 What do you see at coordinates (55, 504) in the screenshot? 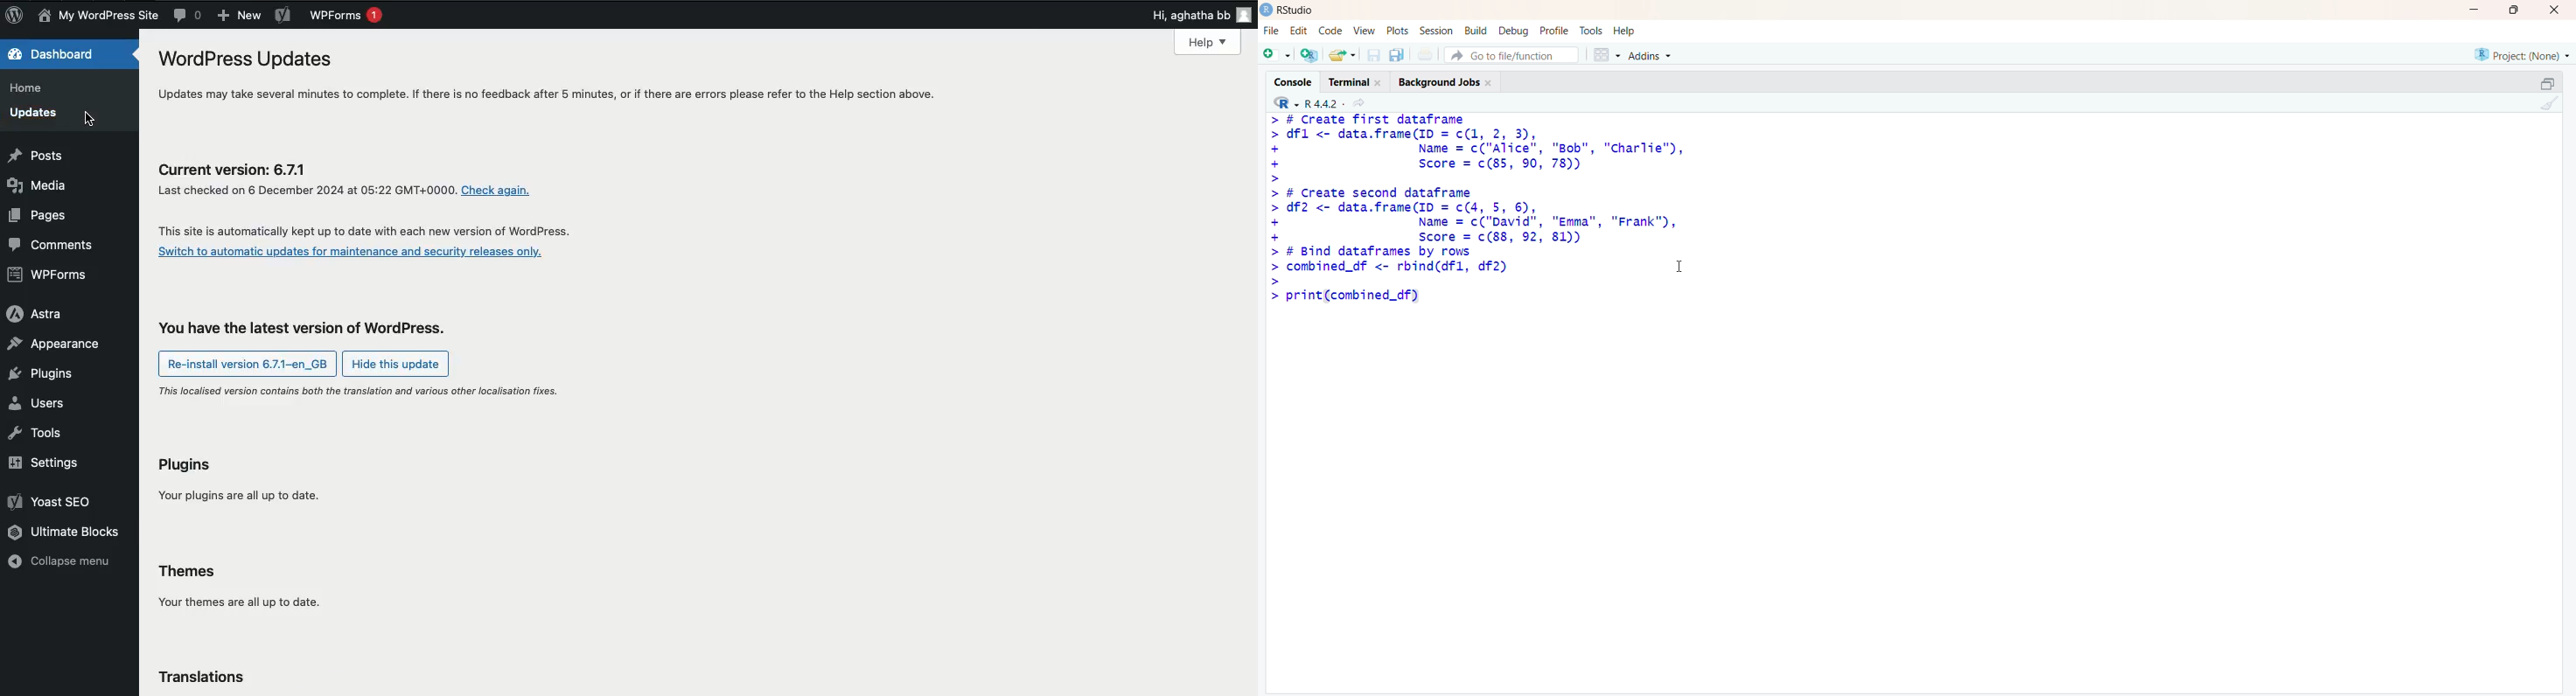
I see `Yoast` at bounding box center [55, 504].